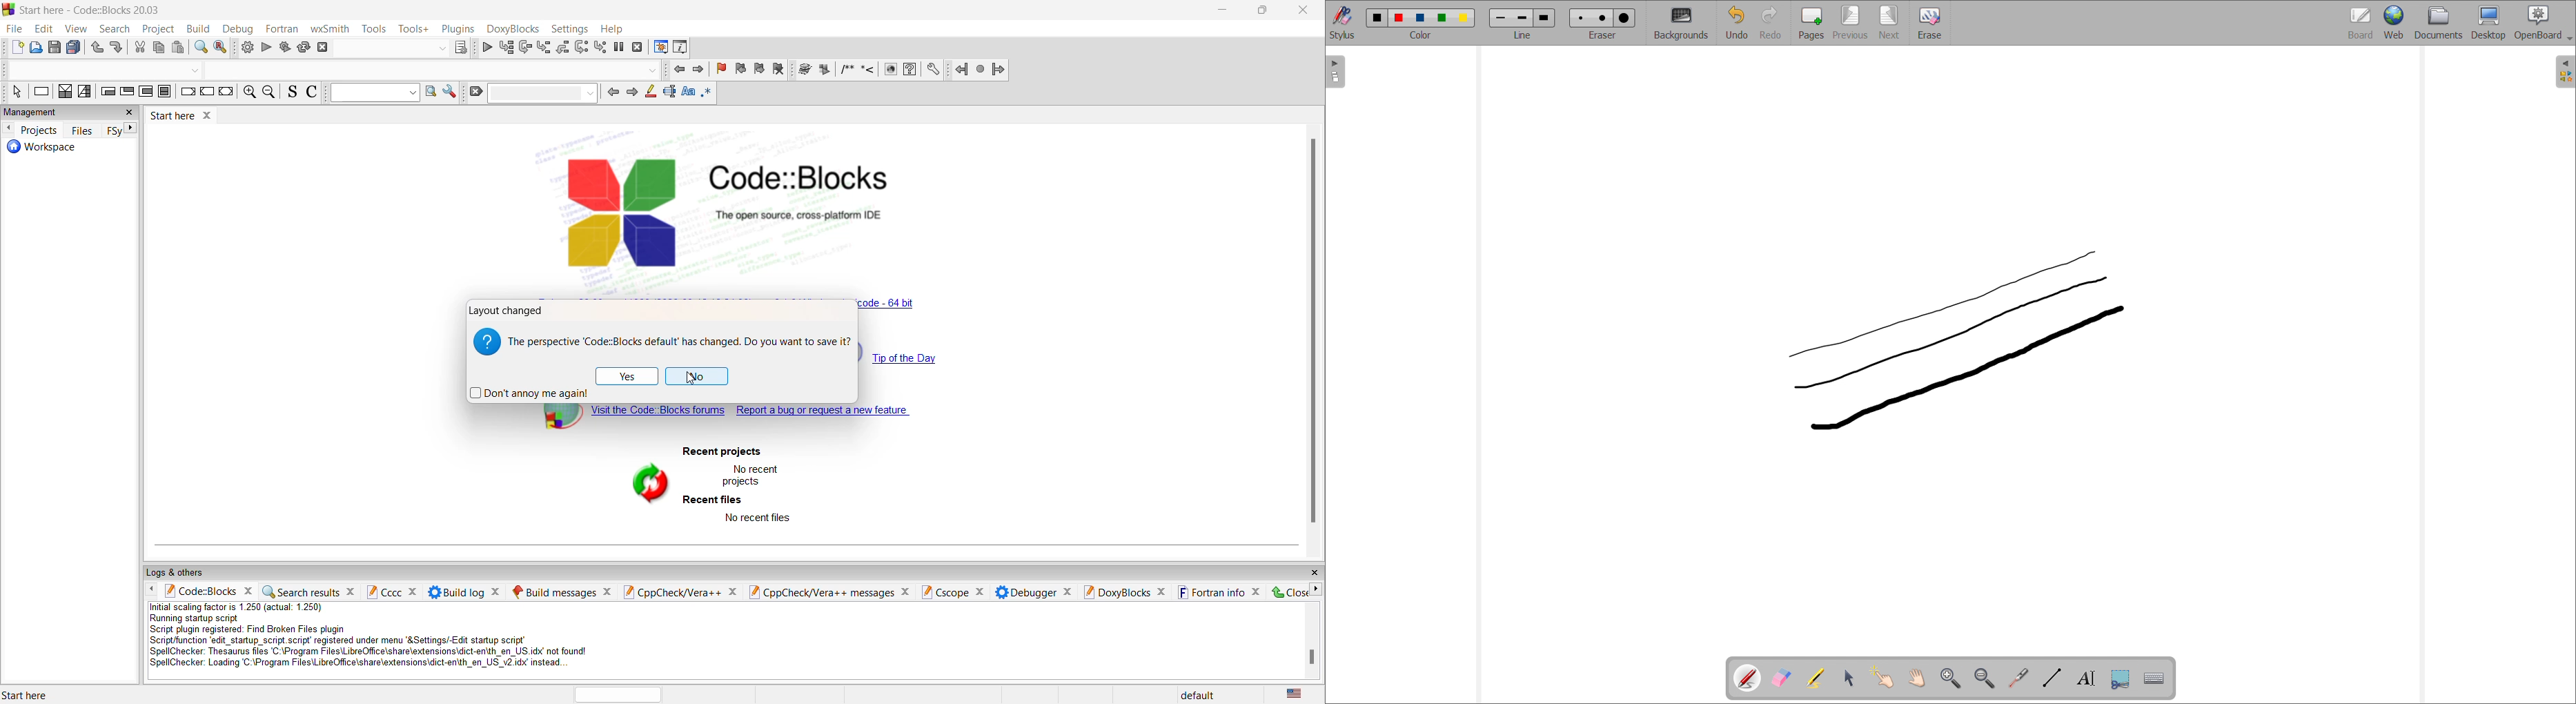  What do you see at coordinates (1264, 10) in the screenshot?
I see `resize` at bounding box center [1264, 10].